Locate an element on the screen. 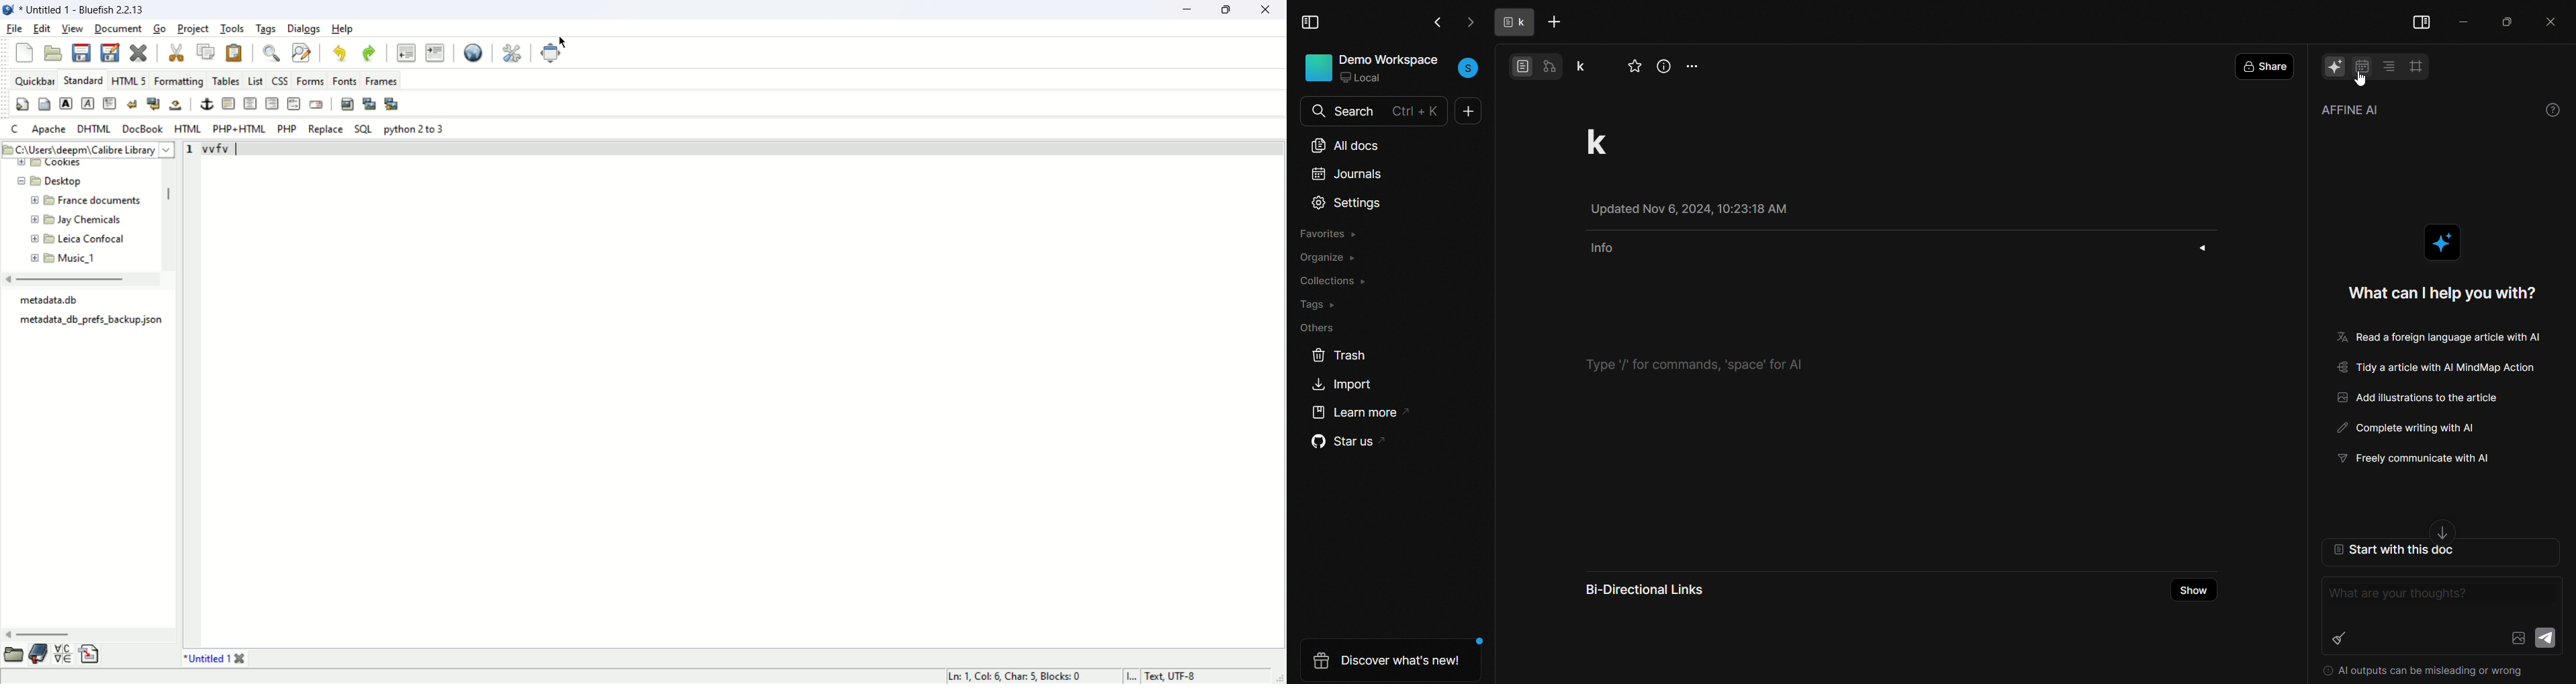  show is located at coordinates (2195, 590).